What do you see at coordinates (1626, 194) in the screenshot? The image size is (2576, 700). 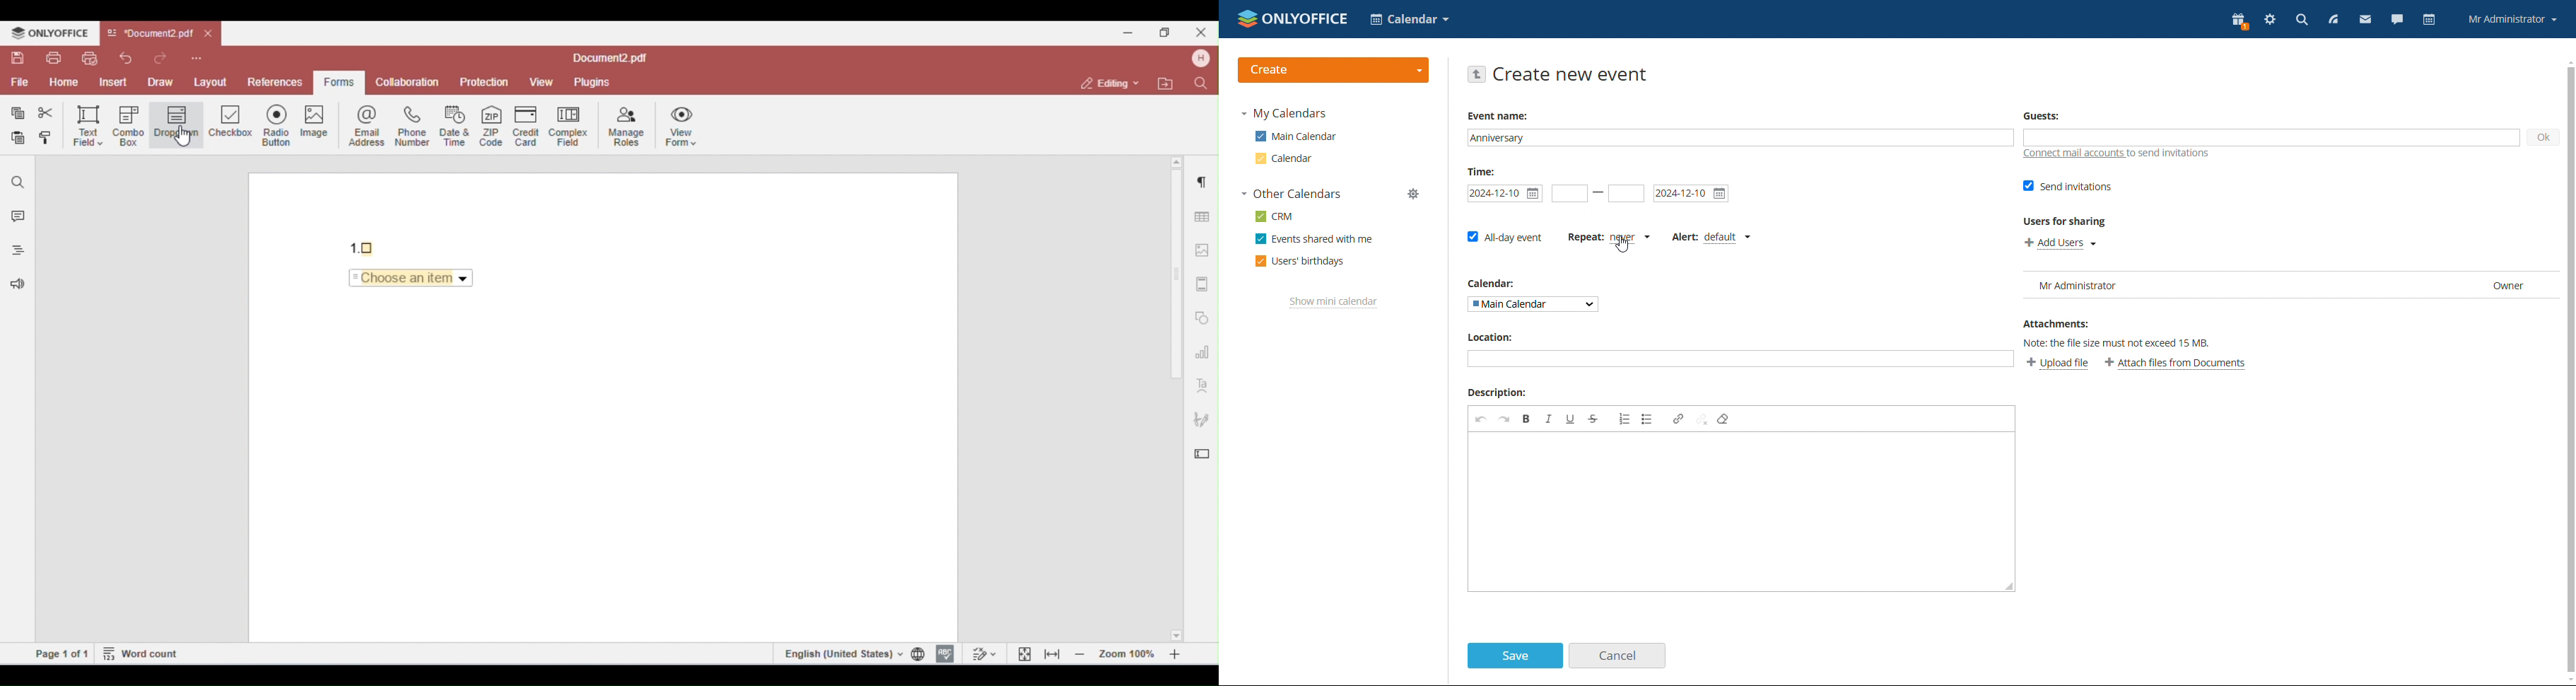 I see `end time` at bounding box center [1626, 194].